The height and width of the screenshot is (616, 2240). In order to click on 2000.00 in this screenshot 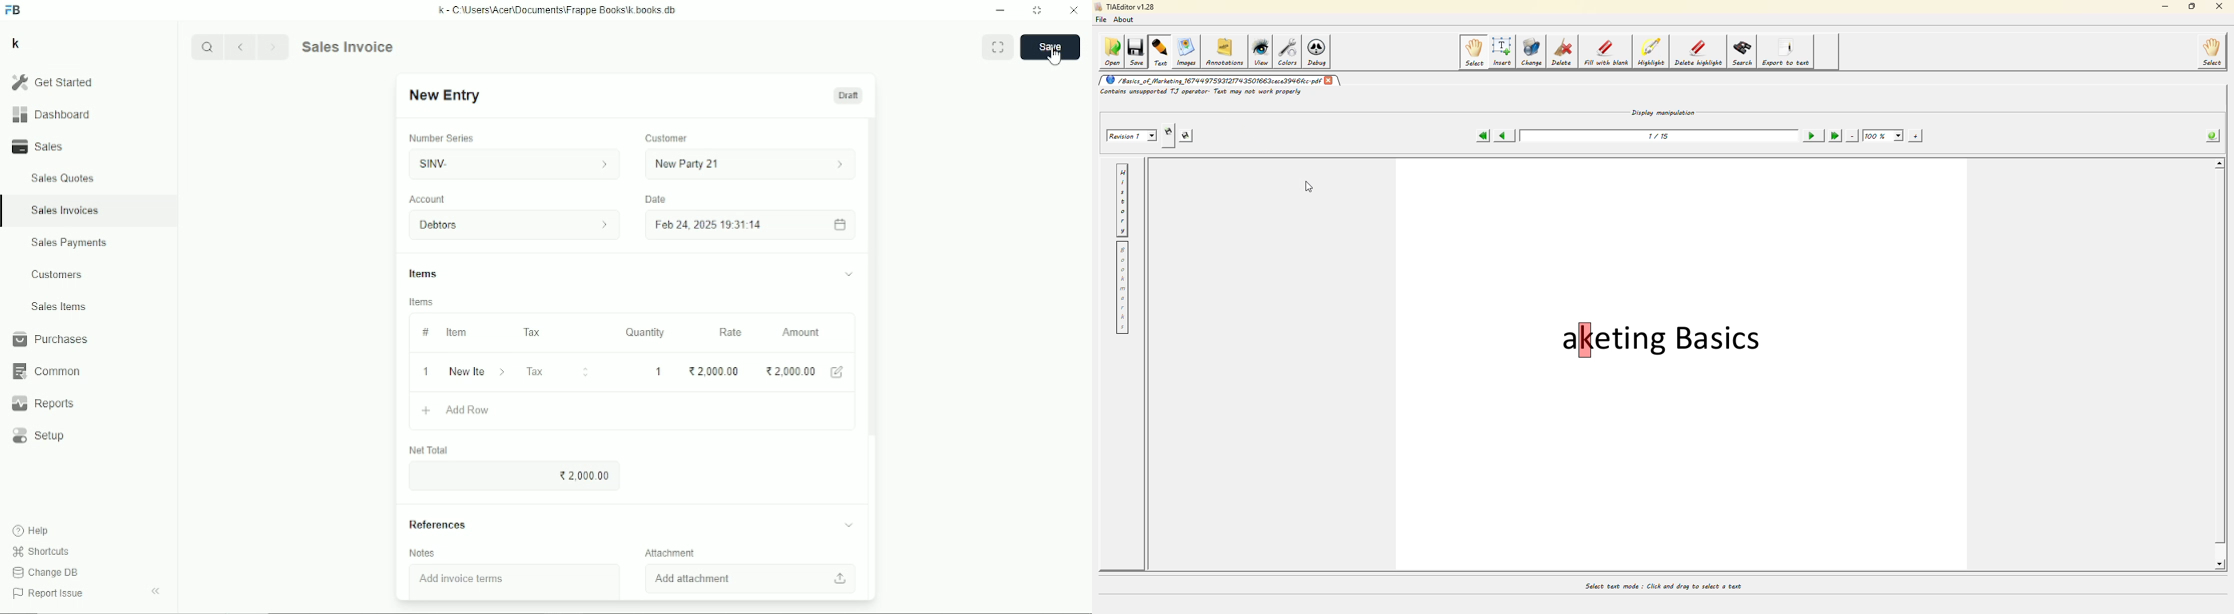, I will do `click(790, 371)`.